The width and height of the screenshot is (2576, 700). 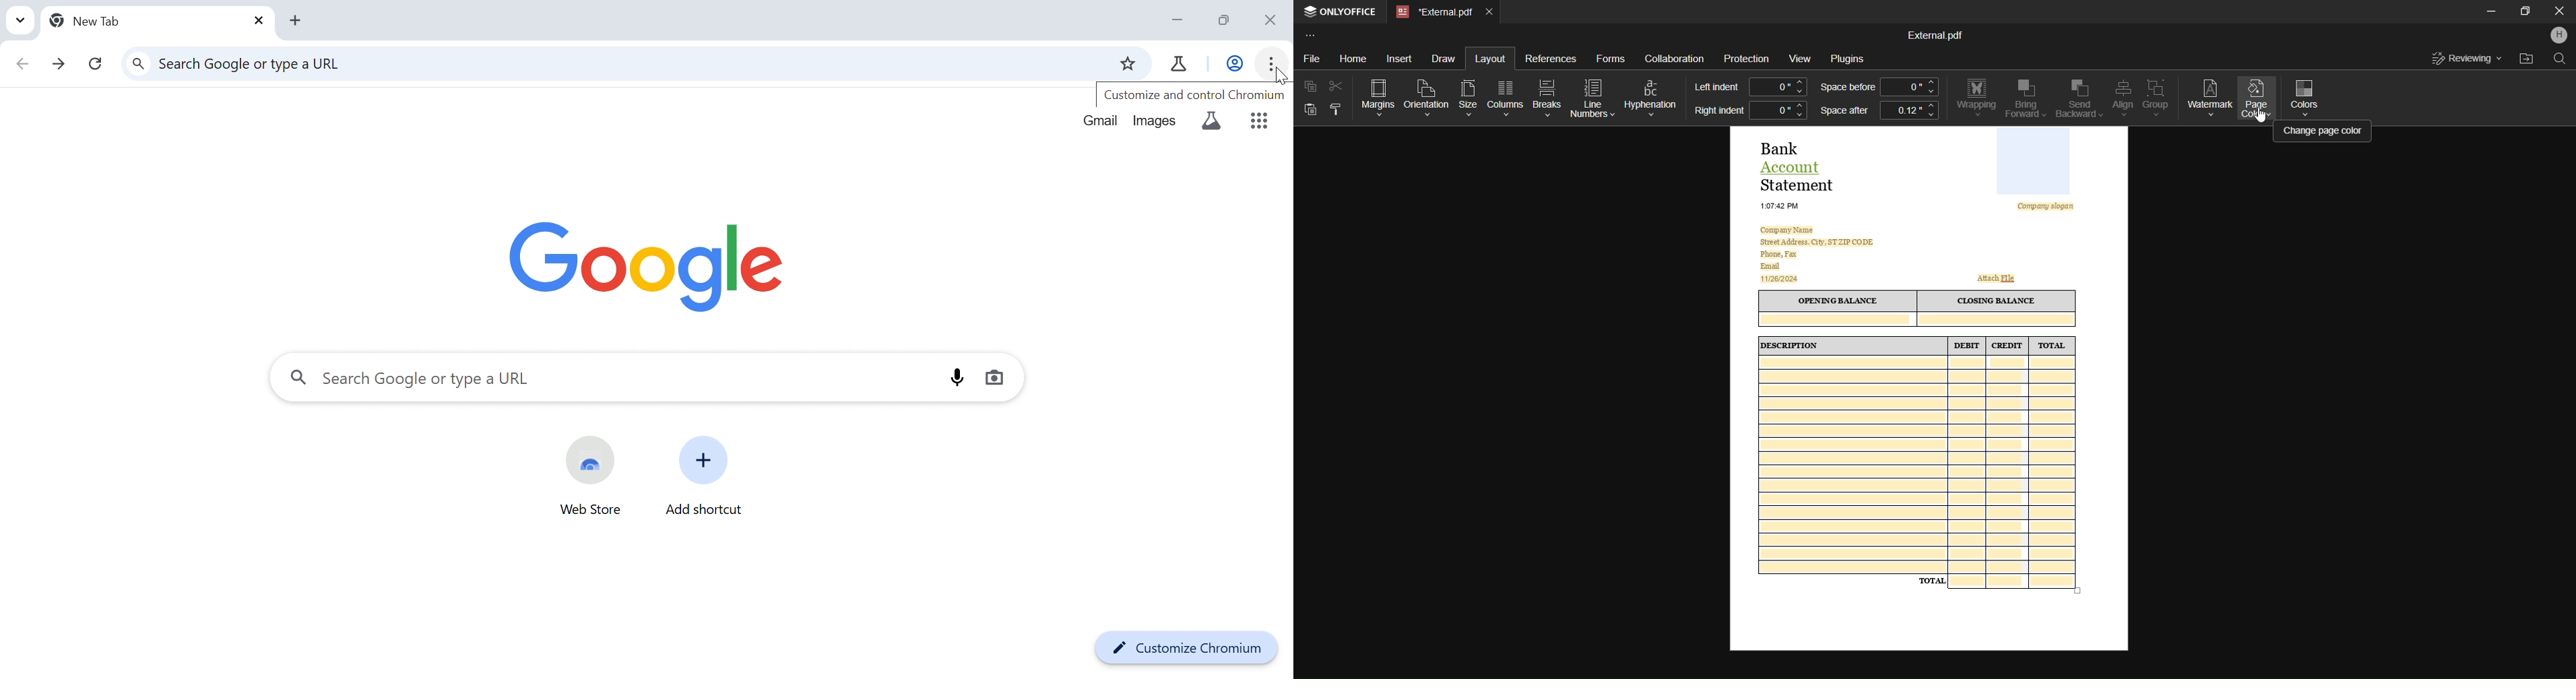 I want to click on Find, so click(x=2561, y=61).